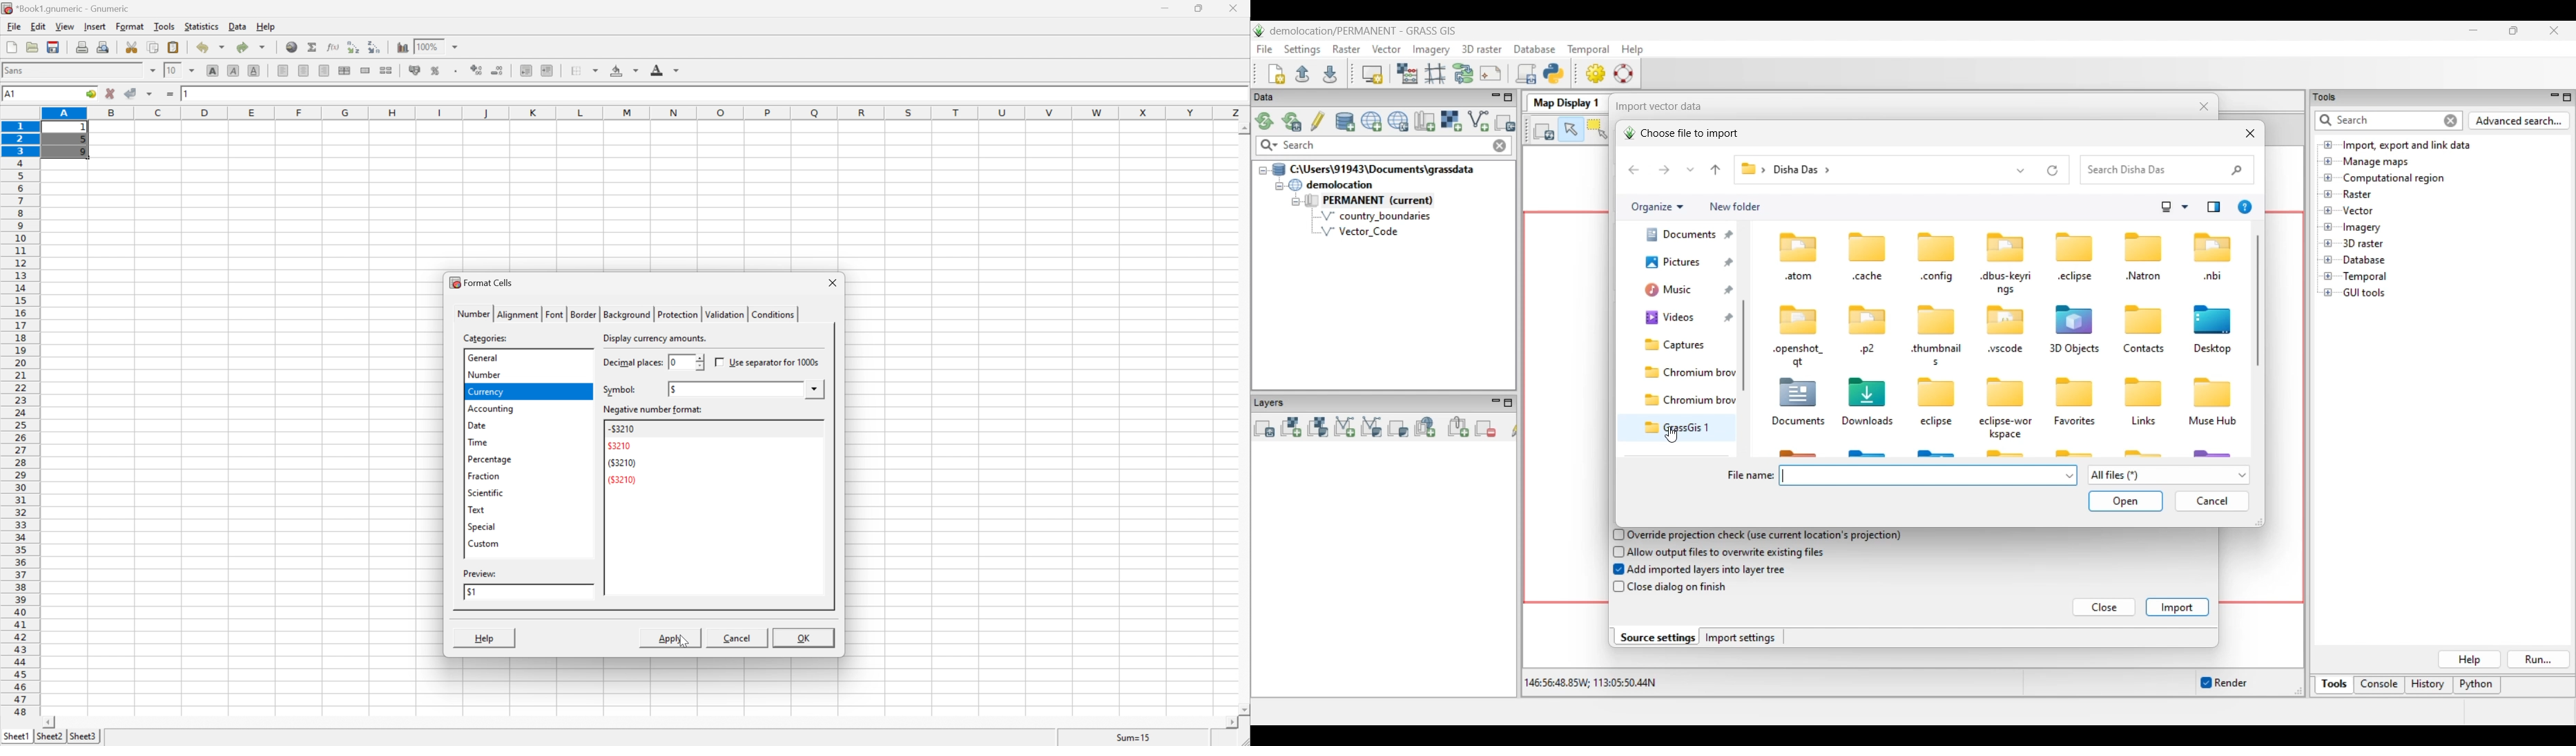 This screenshot has height=756, width=2576. What do you see at coordinates (12, 94) in the screenshot?
I see `A1` at bounding box center [12, 94].